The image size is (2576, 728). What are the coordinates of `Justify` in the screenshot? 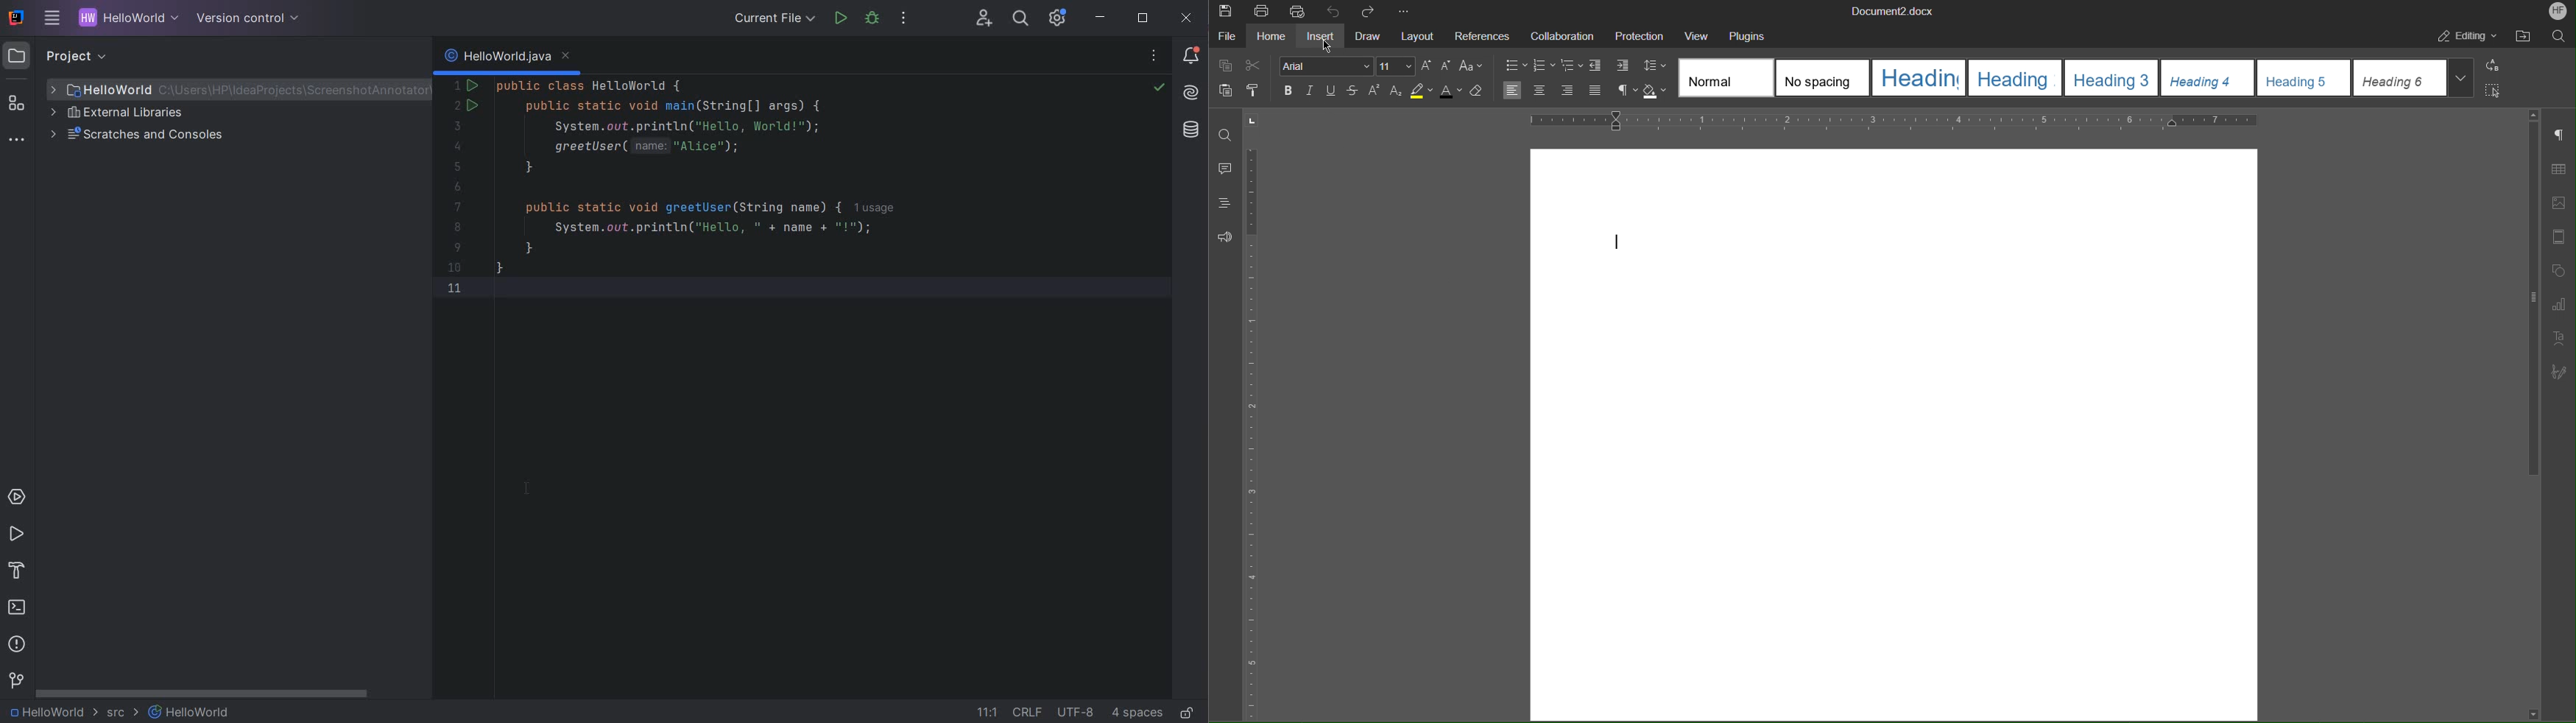 It's located at (1596, 91).